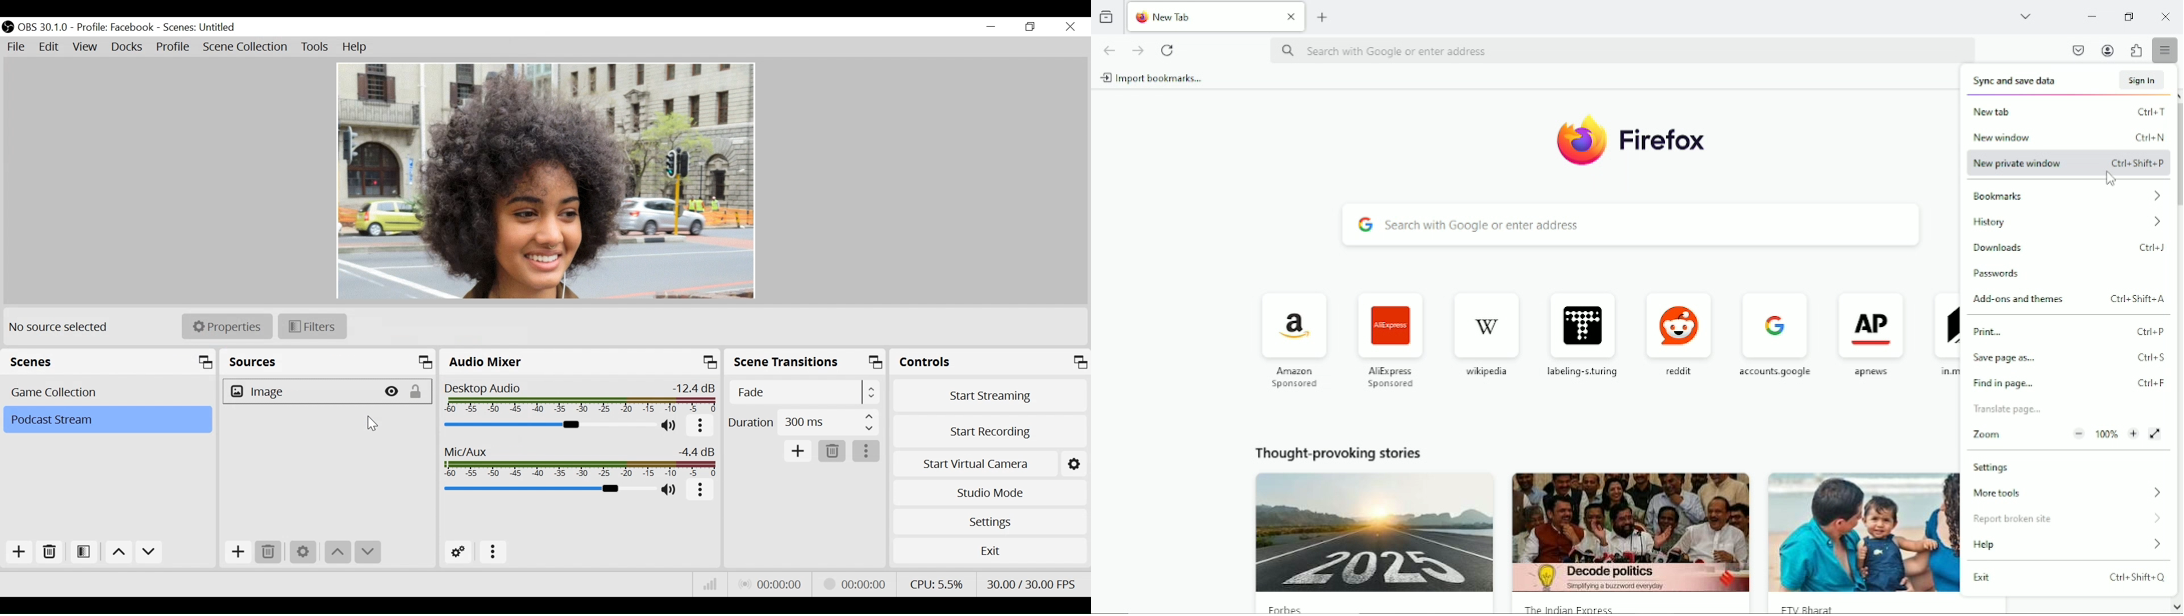 The height and width of the screenshot is (616, 2184). What do you see at coordinates (804, 393) in the screenshot?
I see `Select Scene Transition` at bounding box center [804, 393].